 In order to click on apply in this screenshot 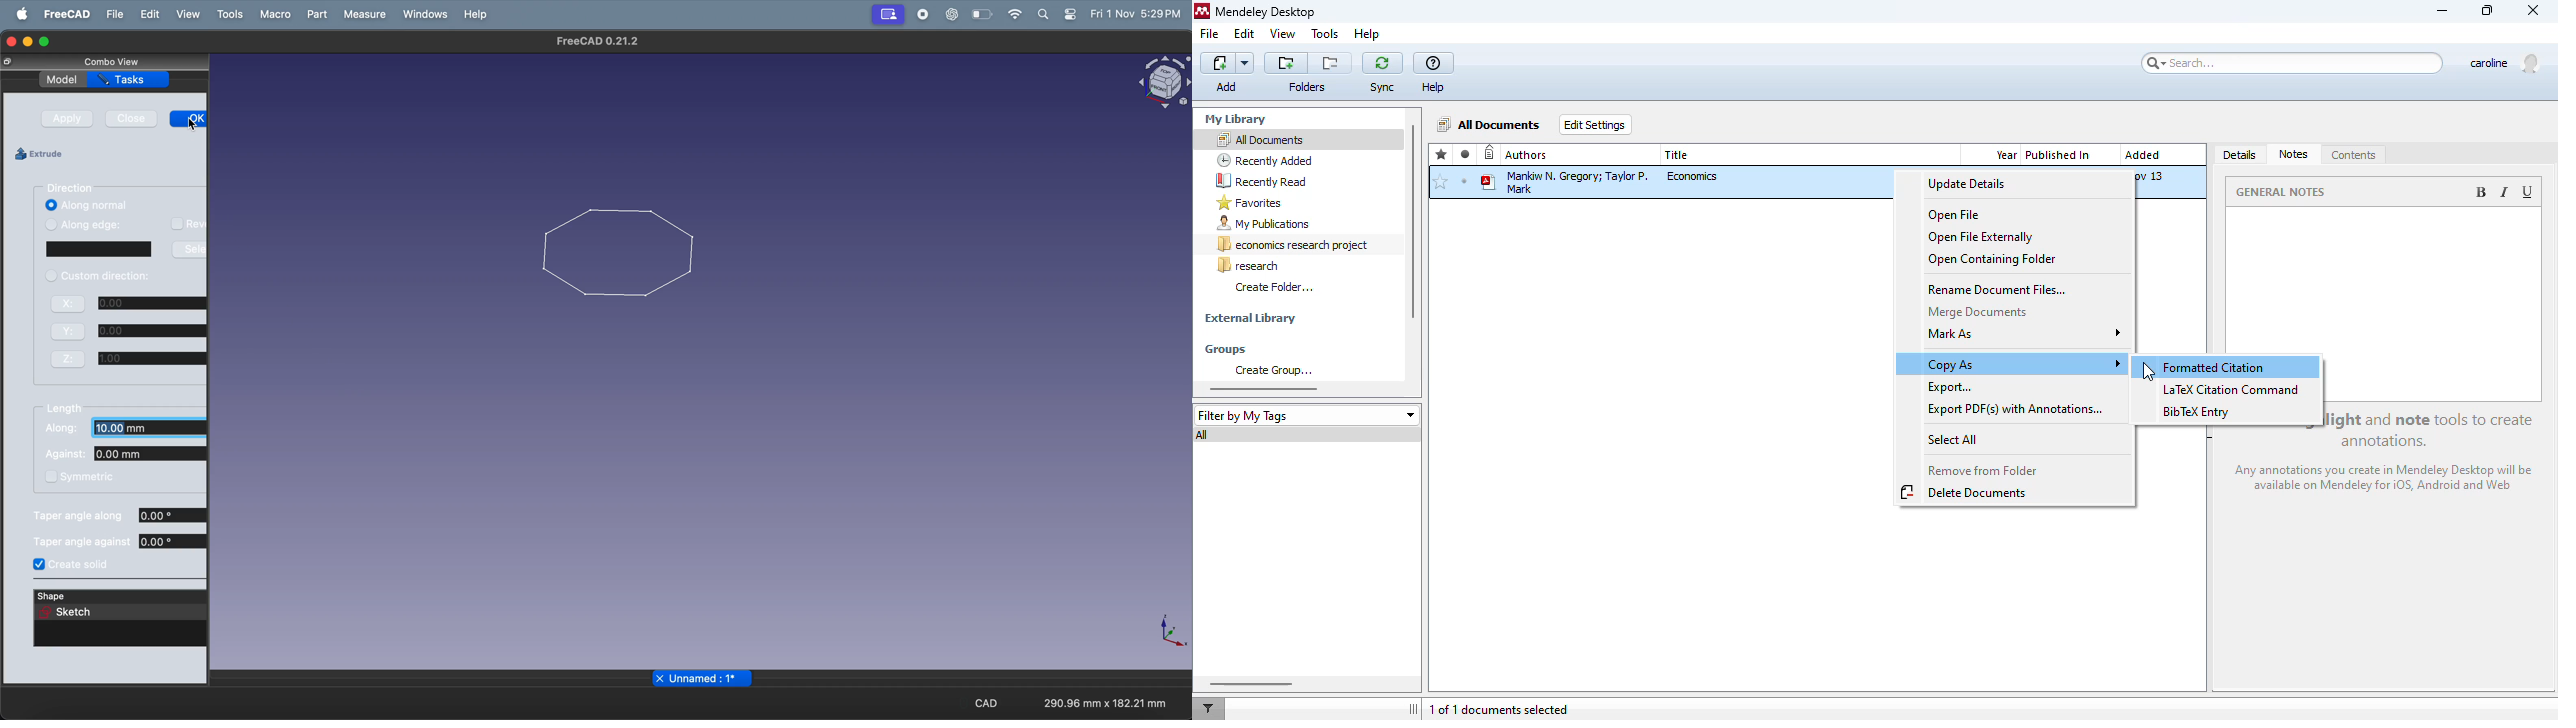, I will do `click(69, 119)`.